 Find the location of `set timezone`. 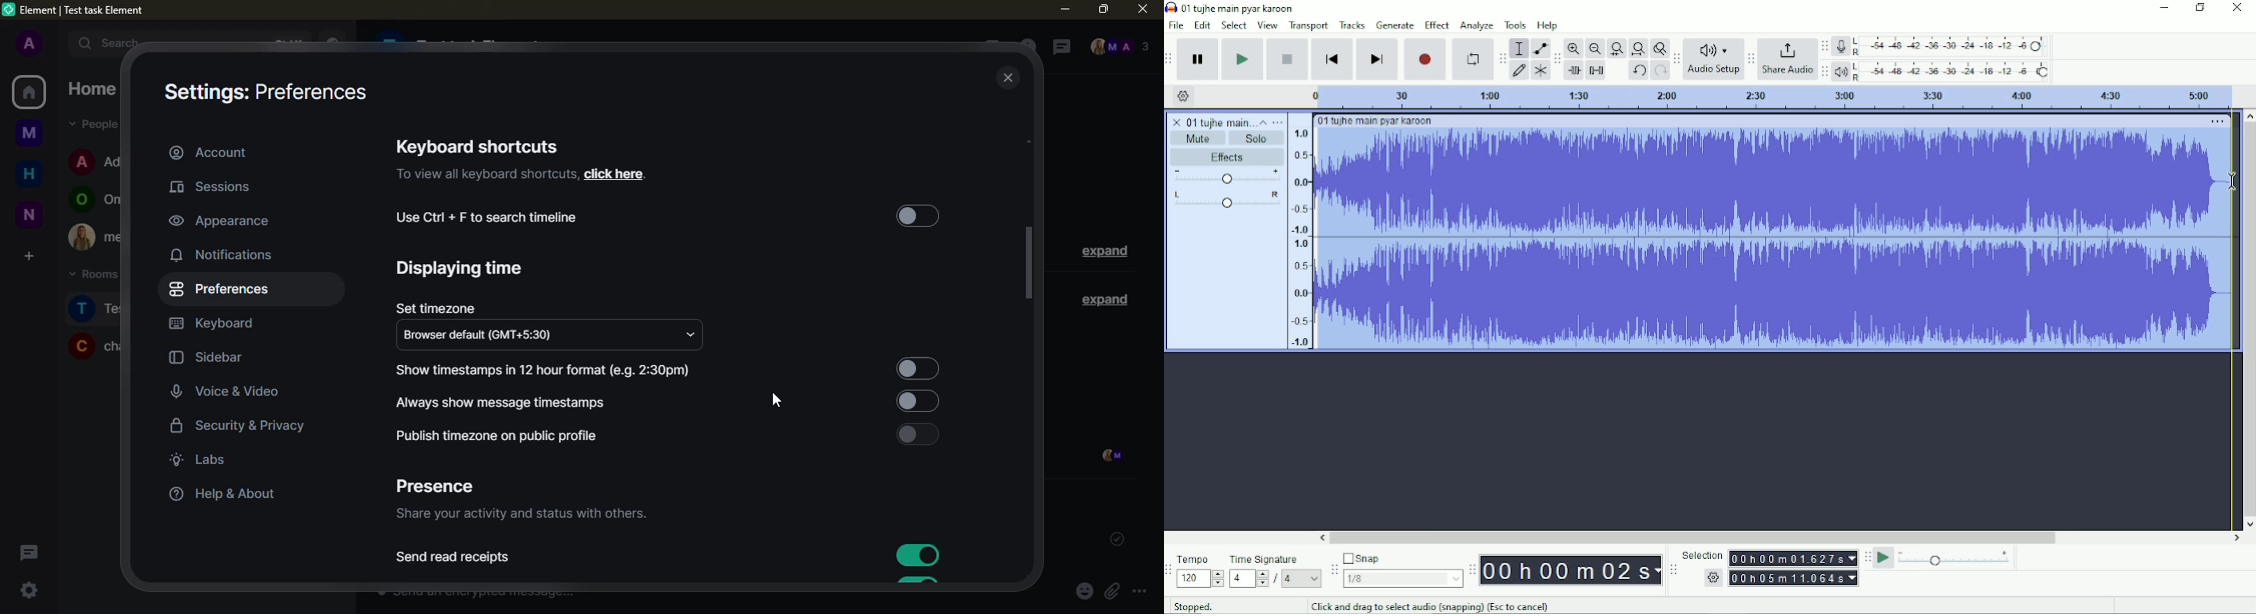

set timezone is located at coordinates (435, 308).